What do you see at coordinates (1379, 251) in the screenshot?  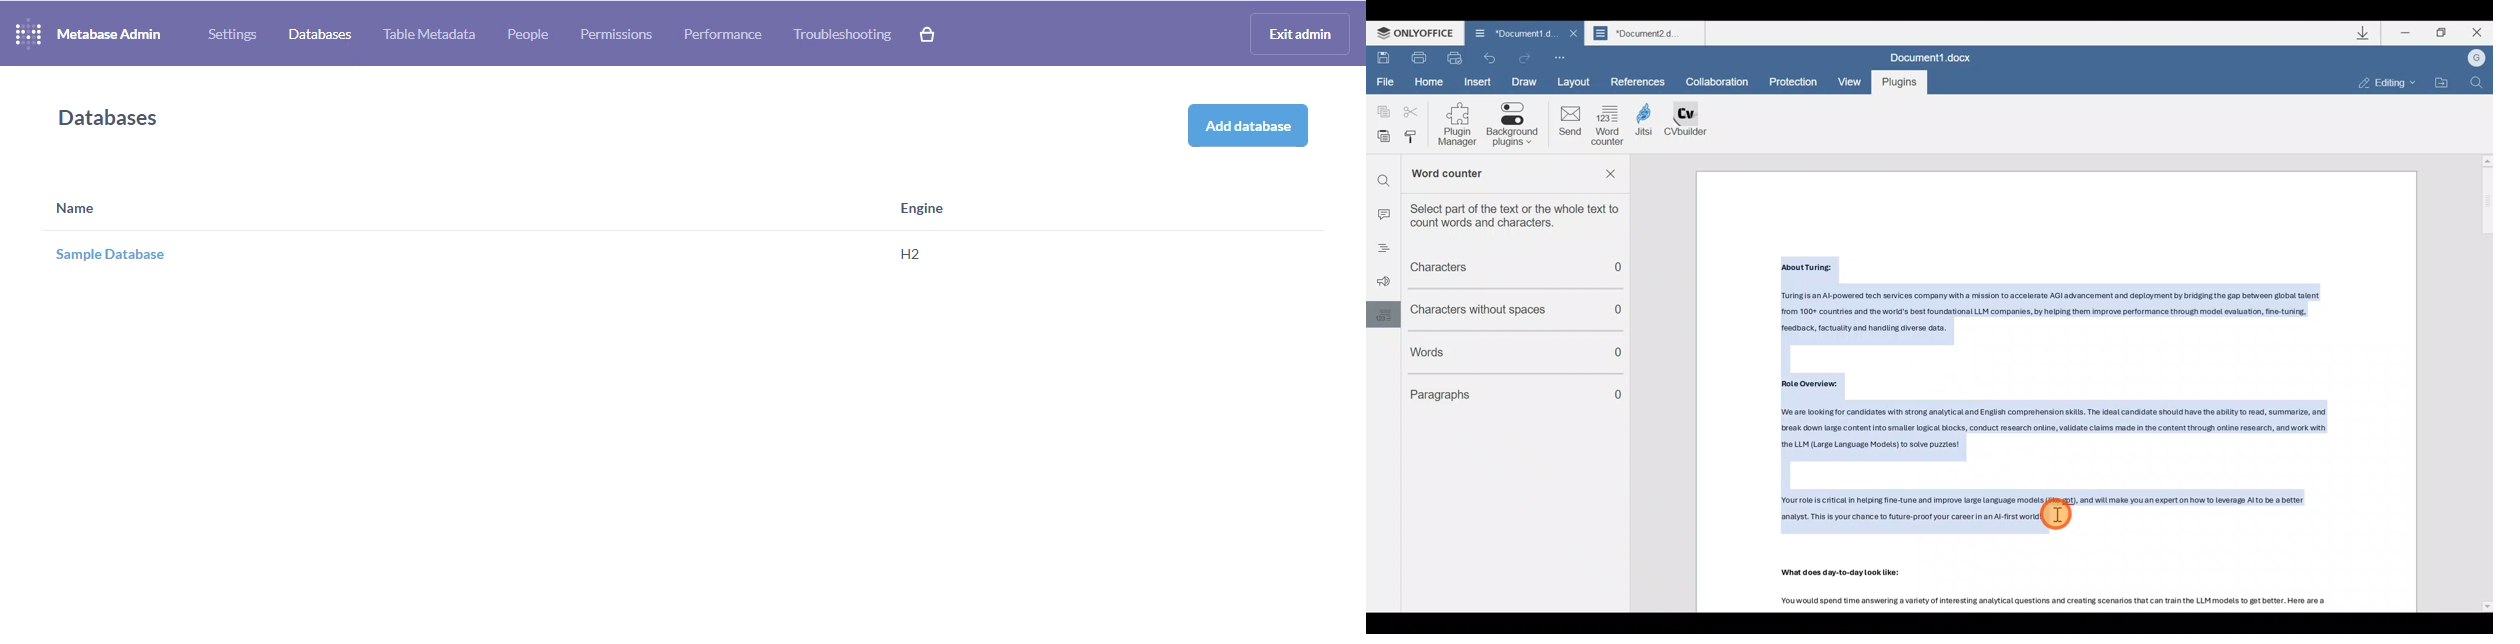 I see `menu` at bounding box center [1379, 251].